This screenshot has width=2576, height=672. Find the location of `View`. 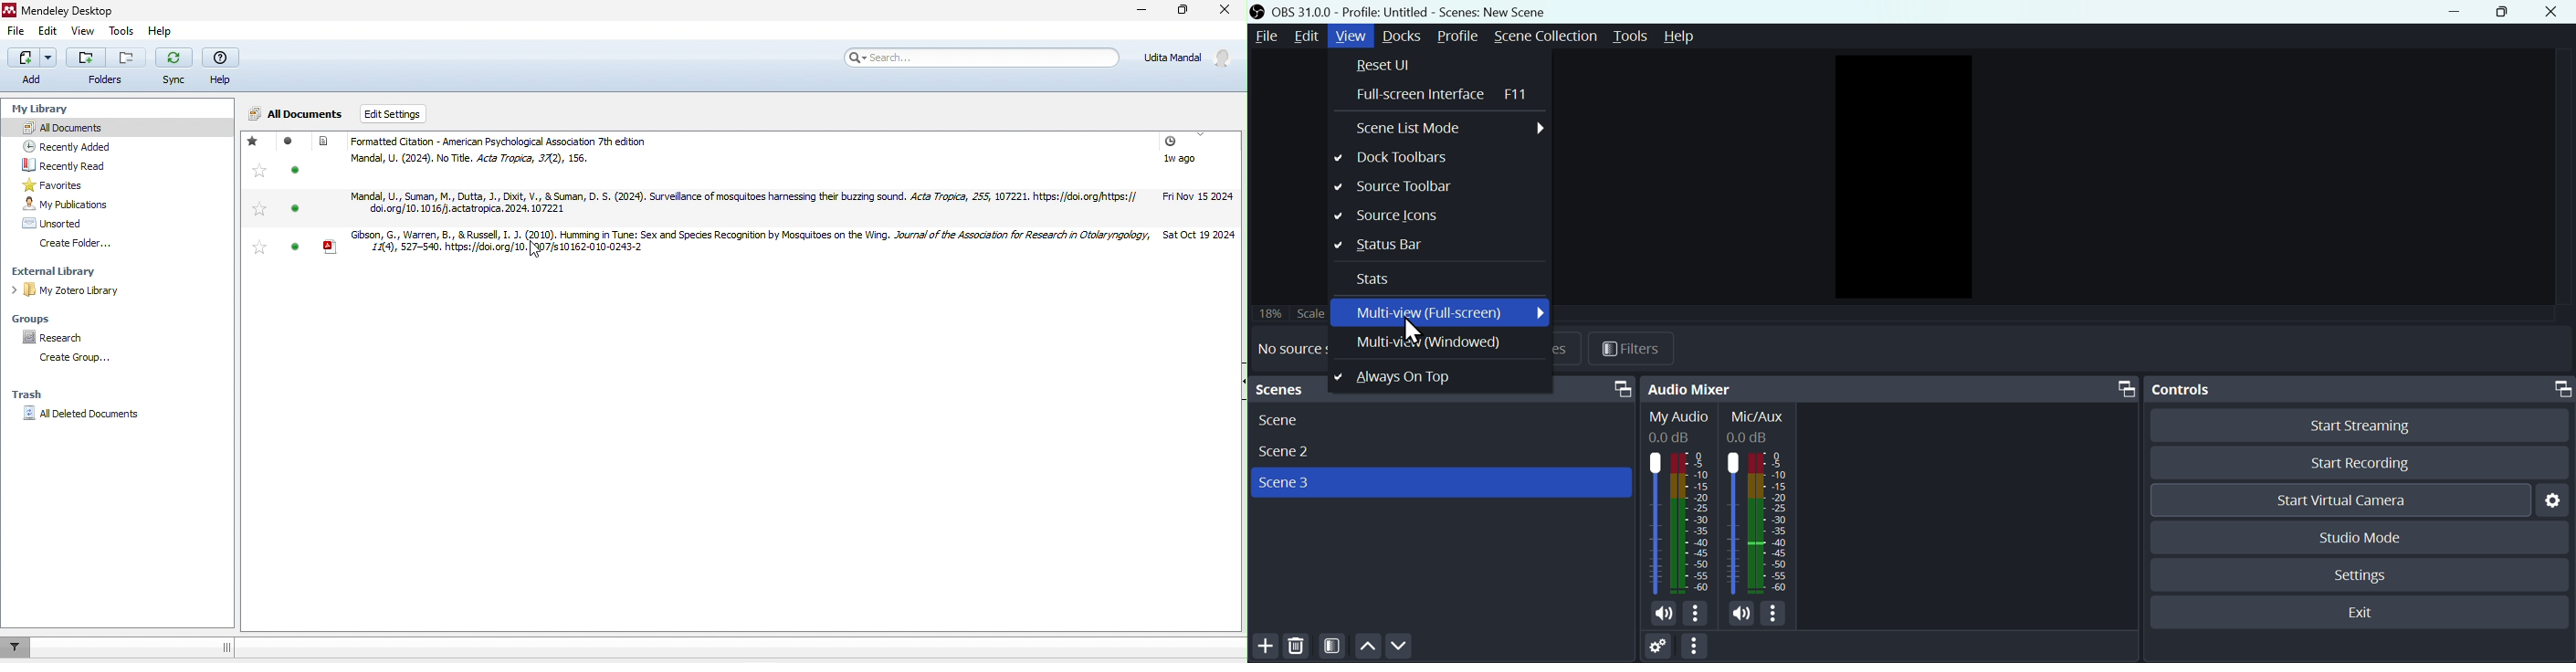

View is located at coordinates (1352, 37).